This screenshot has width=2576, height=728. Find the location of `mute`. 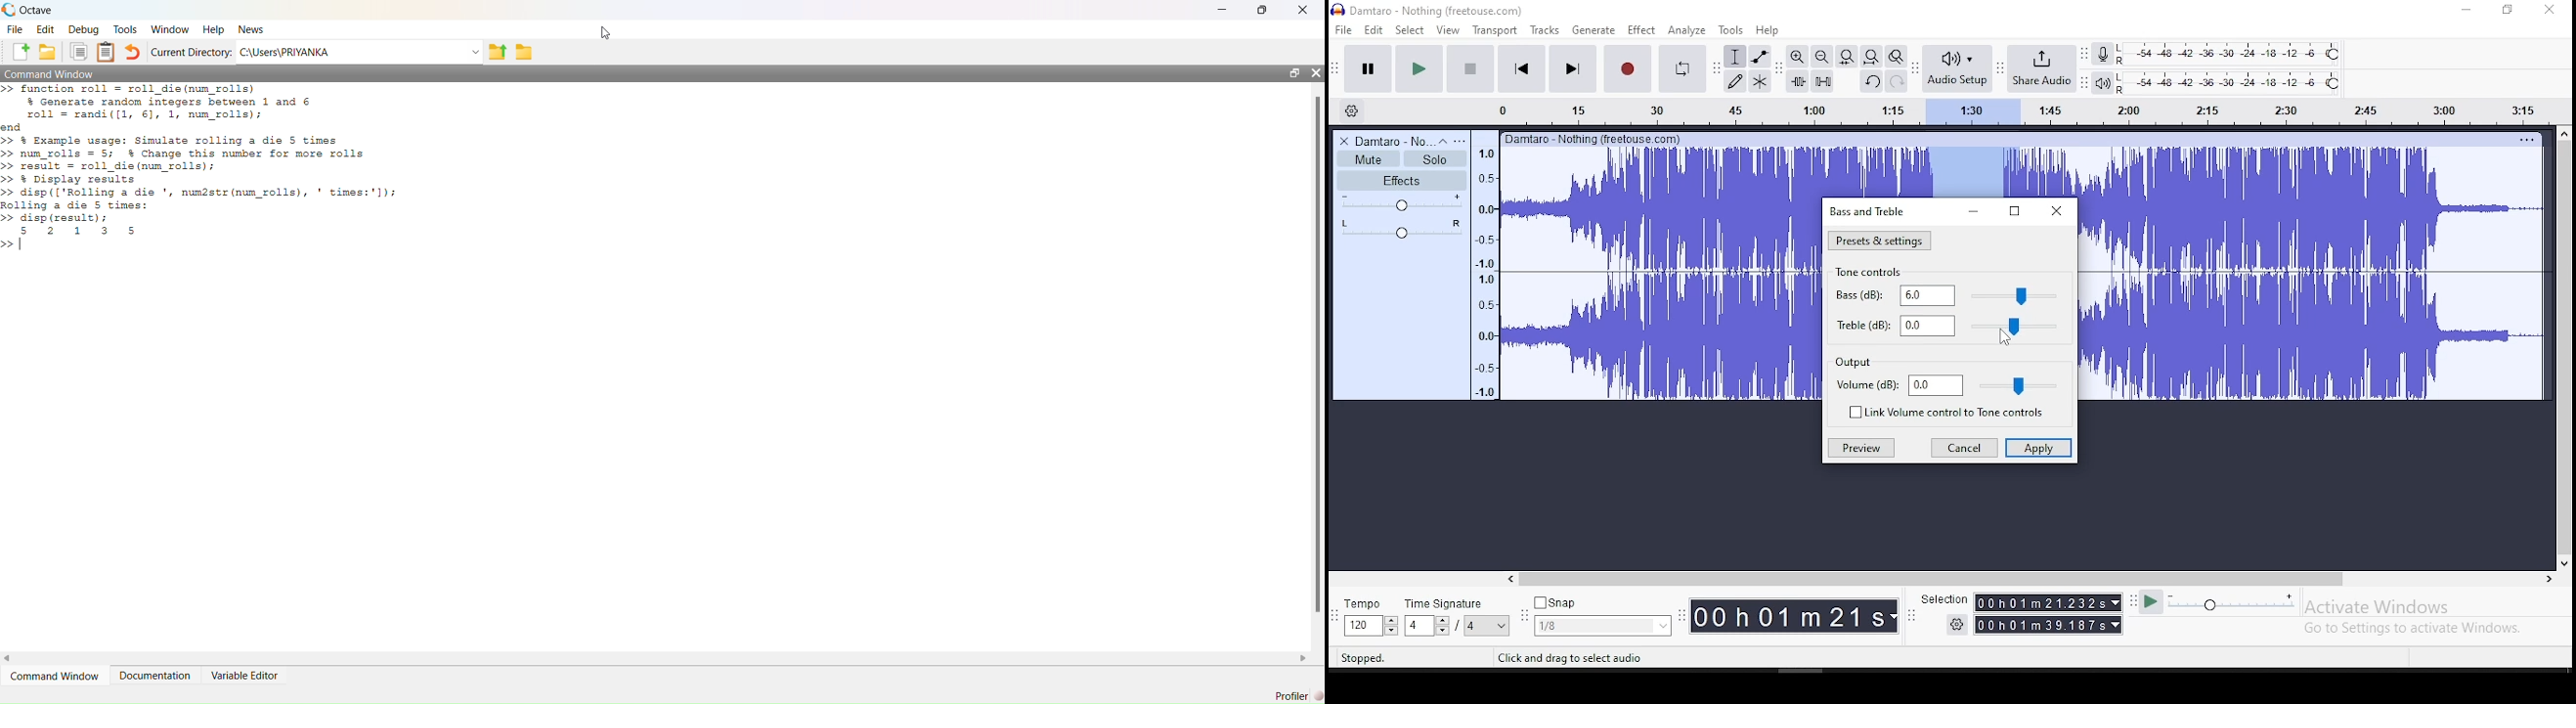

mute is located at coordinates (1368, 159).